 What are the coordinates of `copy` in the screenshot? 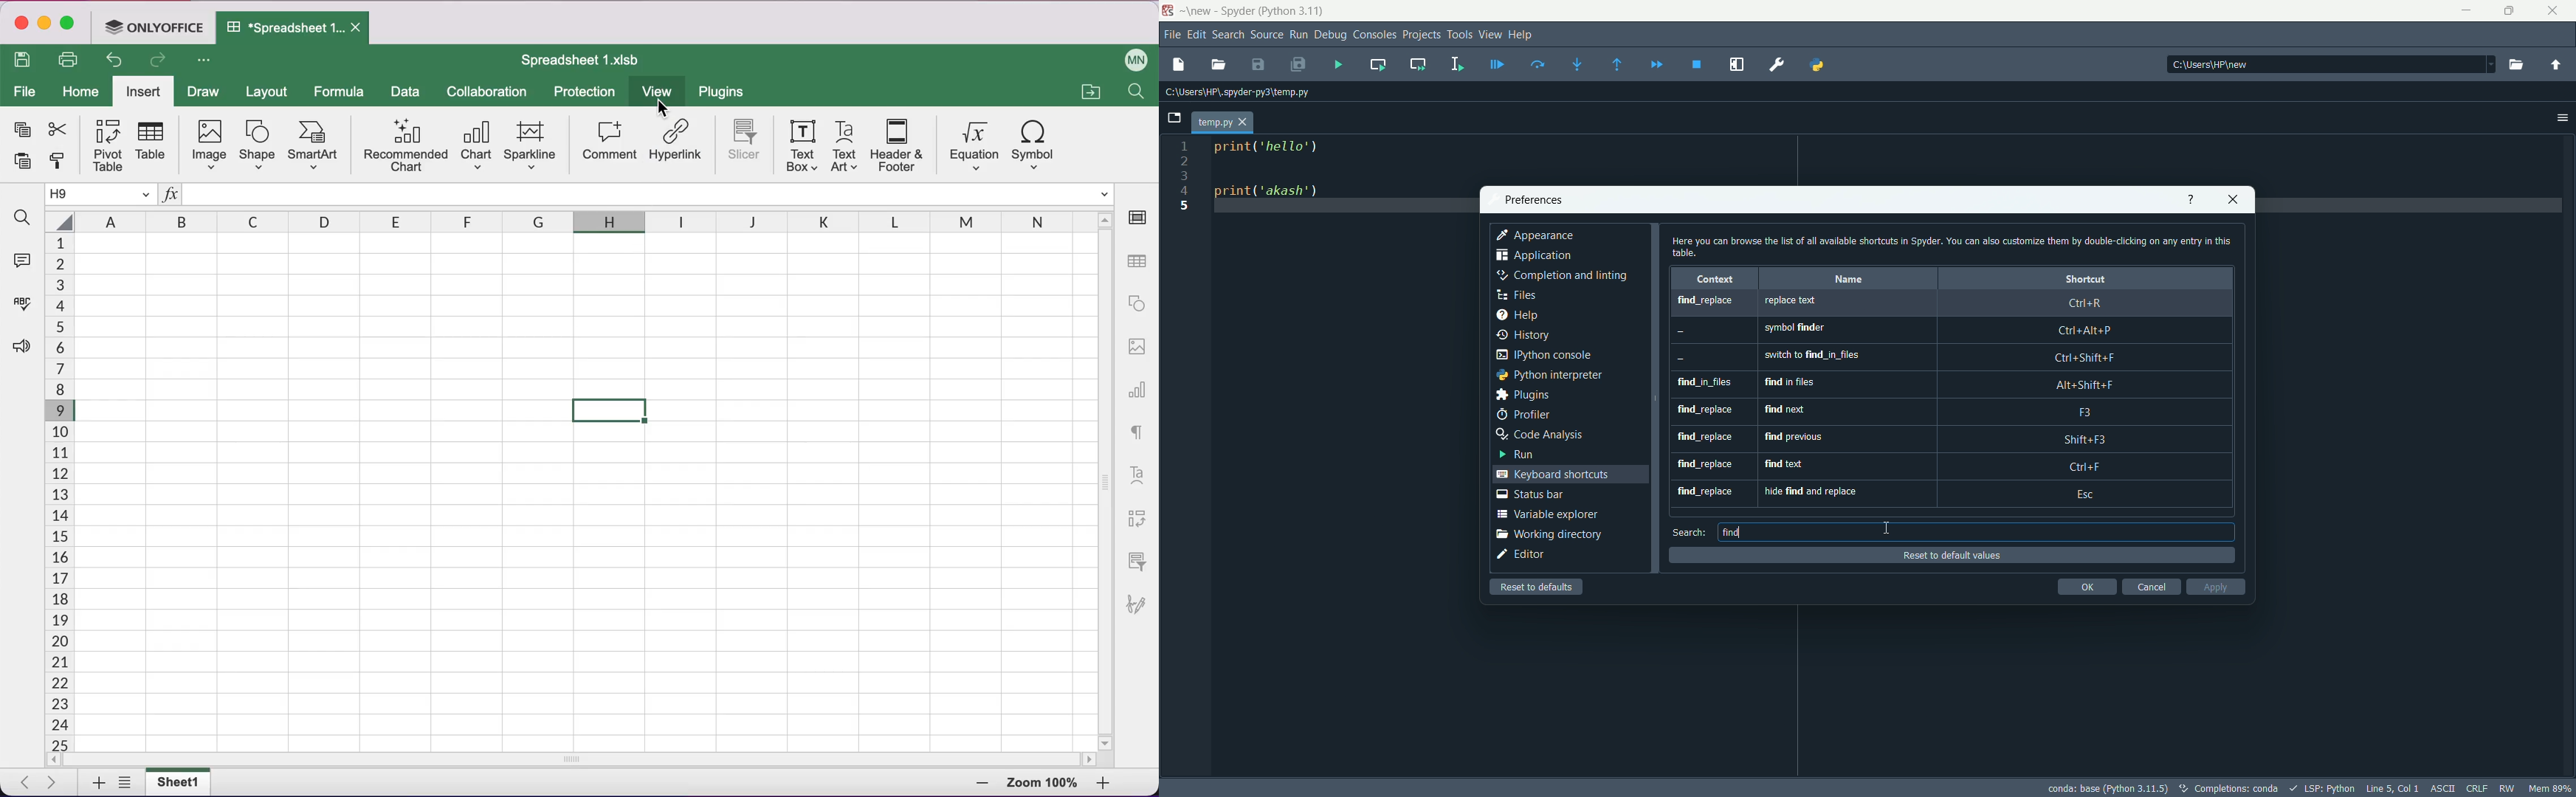 It's located at (22, 127).